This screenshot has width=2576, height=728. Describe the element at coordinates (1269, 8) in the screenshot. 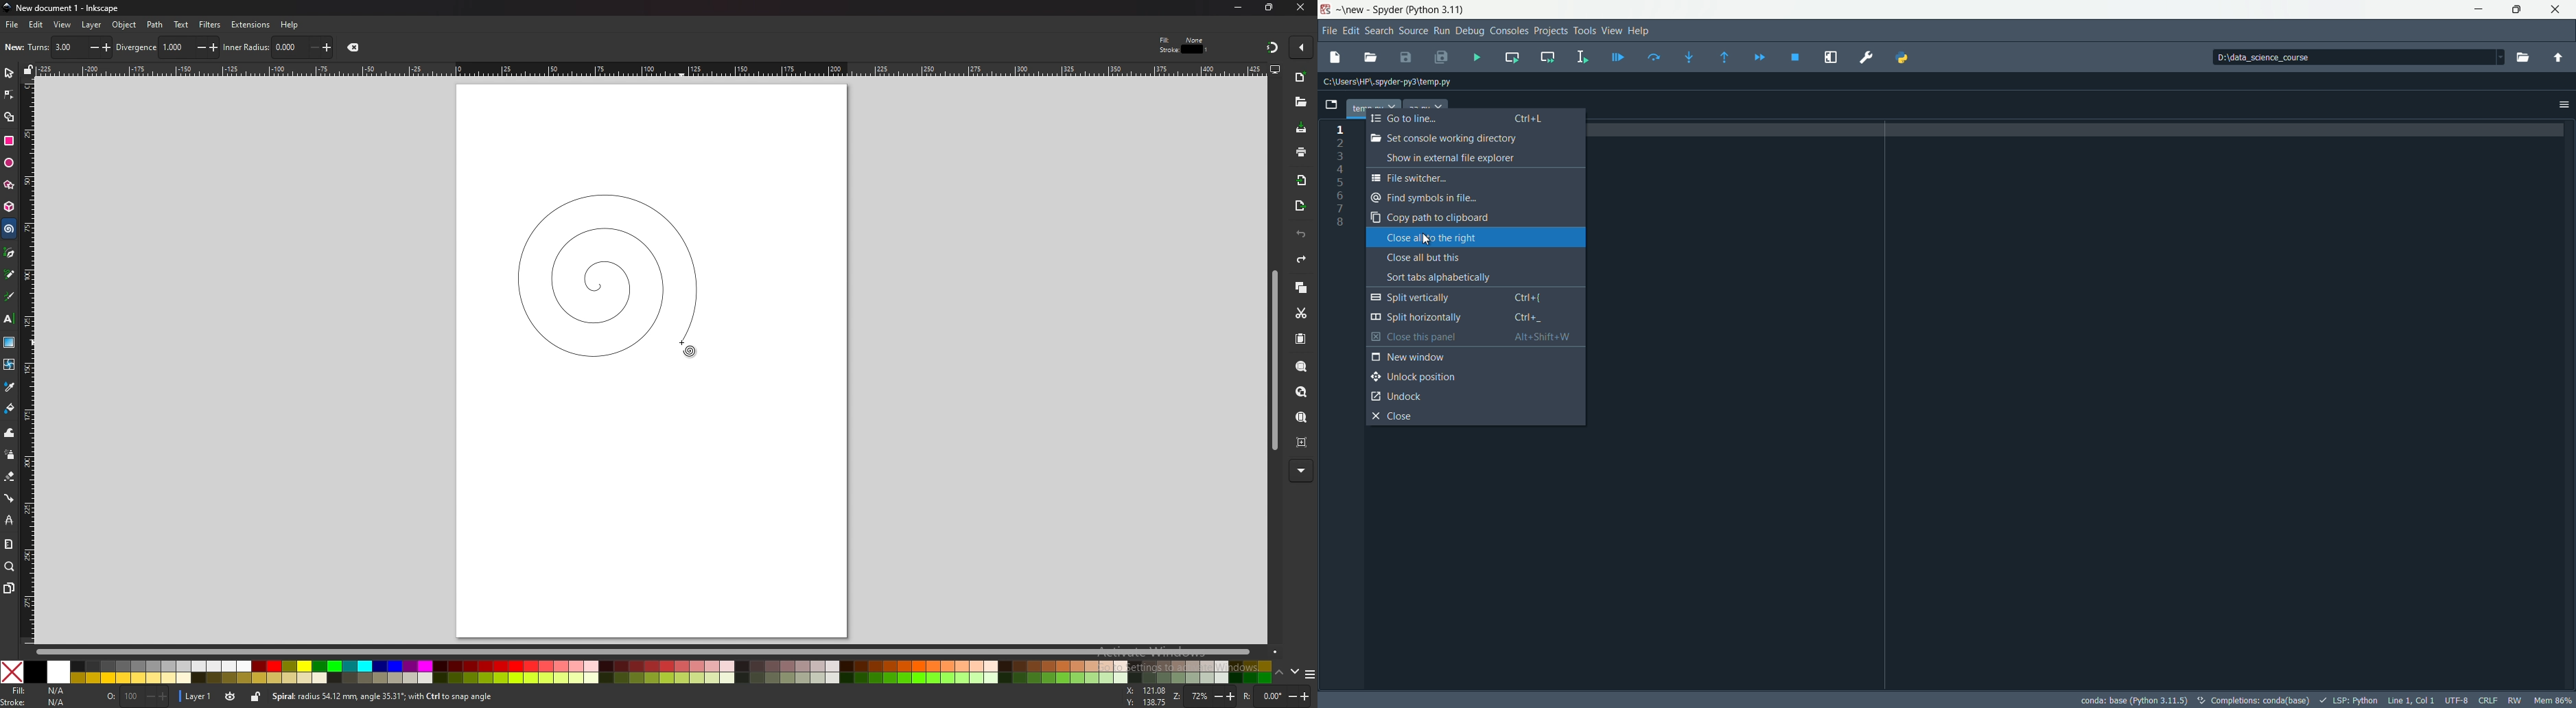

I see `resize` at that location.